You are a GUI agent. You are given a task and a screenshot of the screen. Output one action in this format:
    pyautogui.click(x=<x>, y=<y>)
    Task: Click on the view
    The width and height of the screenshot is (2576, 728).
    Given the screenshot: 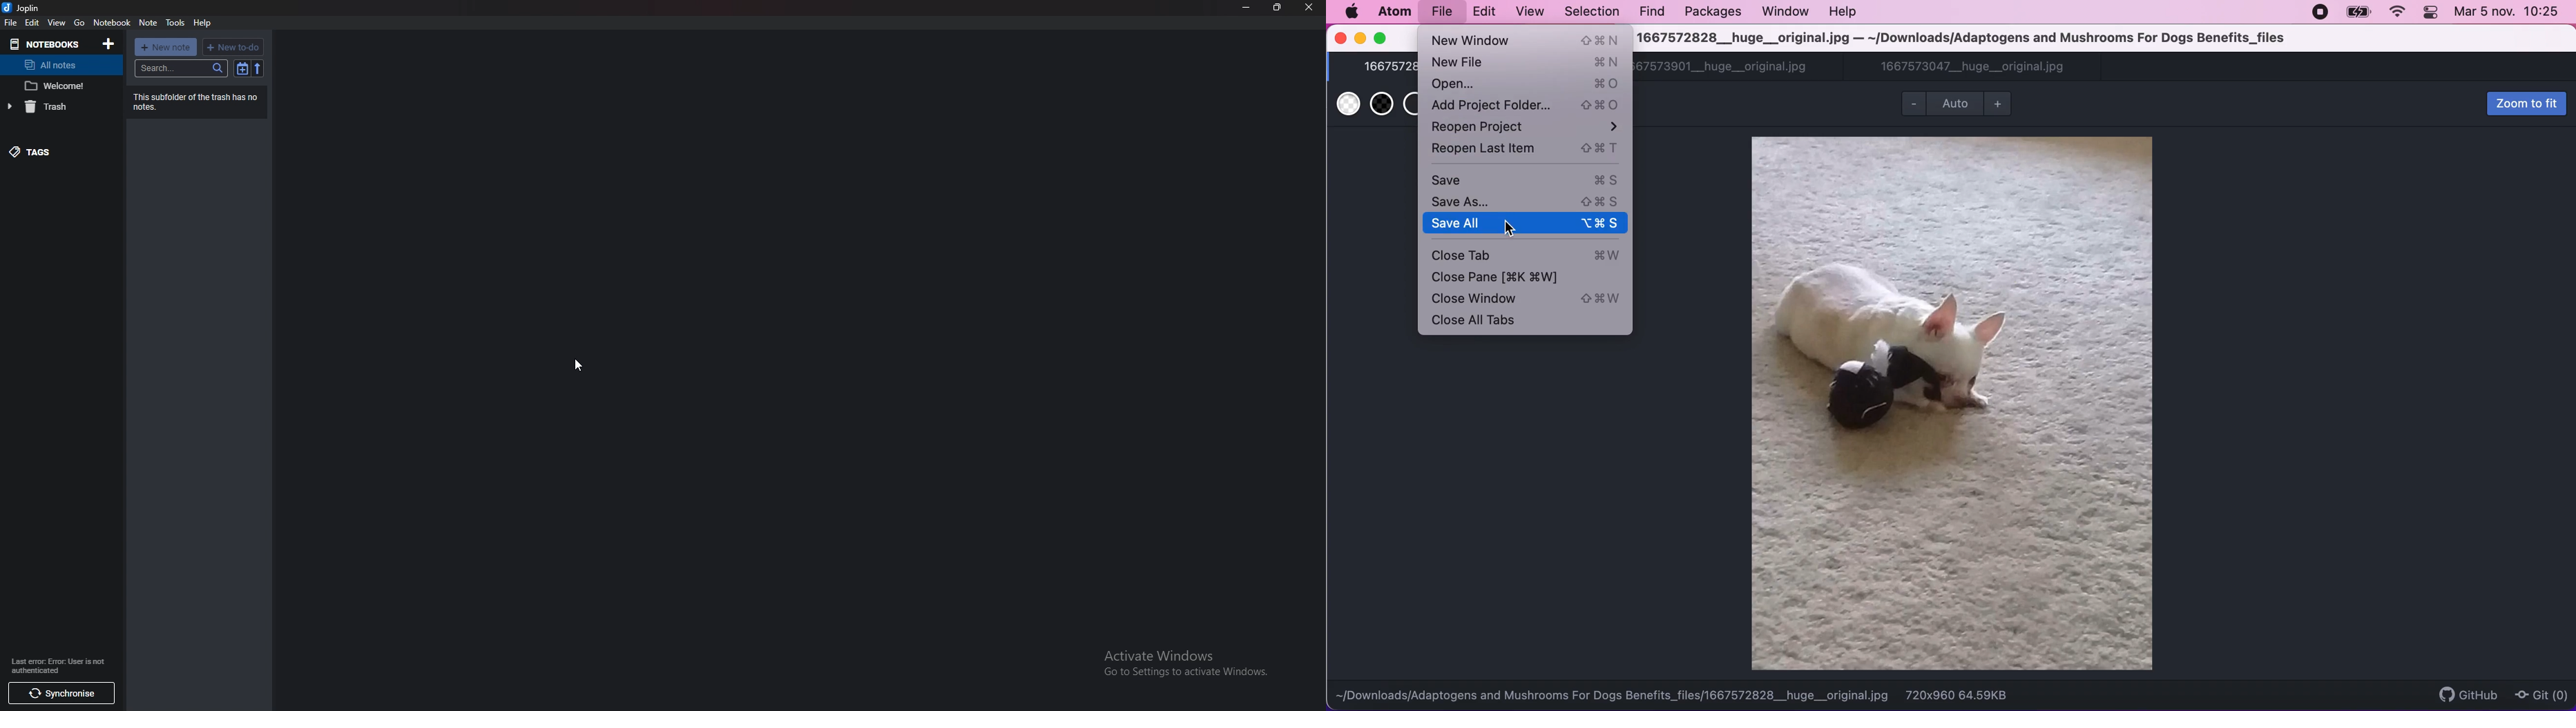 What is the action you would take?
    pyautogui.click(x=57, y=22)
    